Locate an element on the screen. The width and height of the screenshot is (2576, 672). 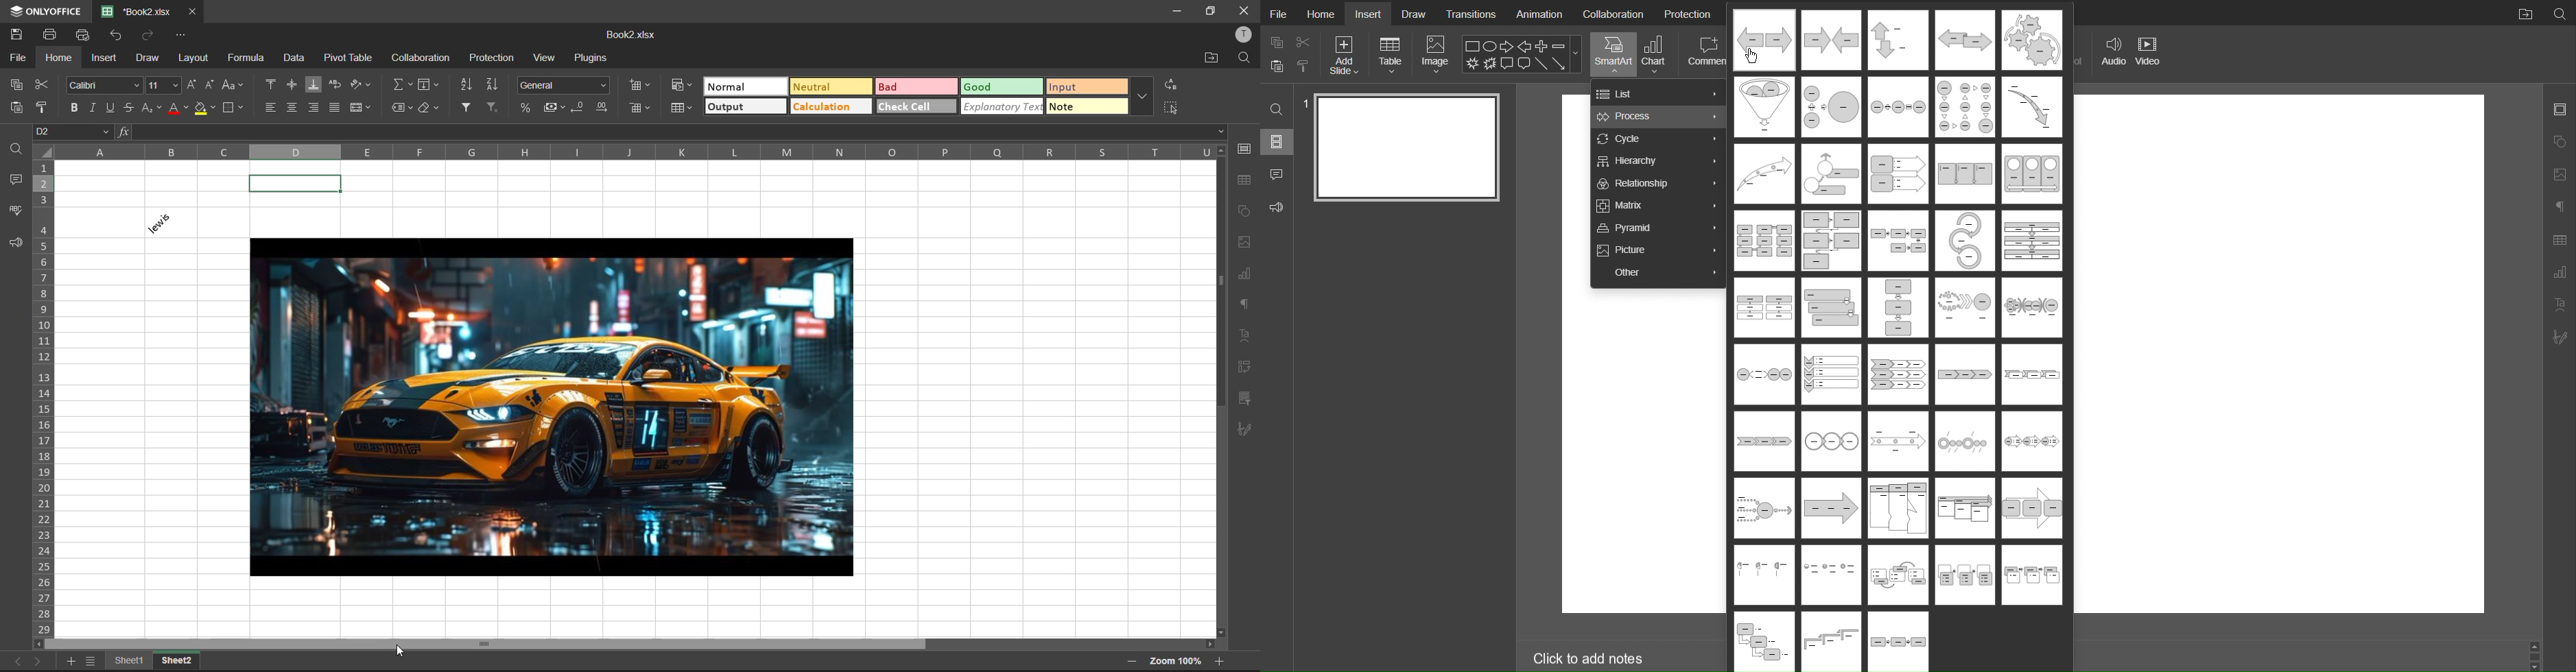
spellcheck is located at coordinates (14, 210).